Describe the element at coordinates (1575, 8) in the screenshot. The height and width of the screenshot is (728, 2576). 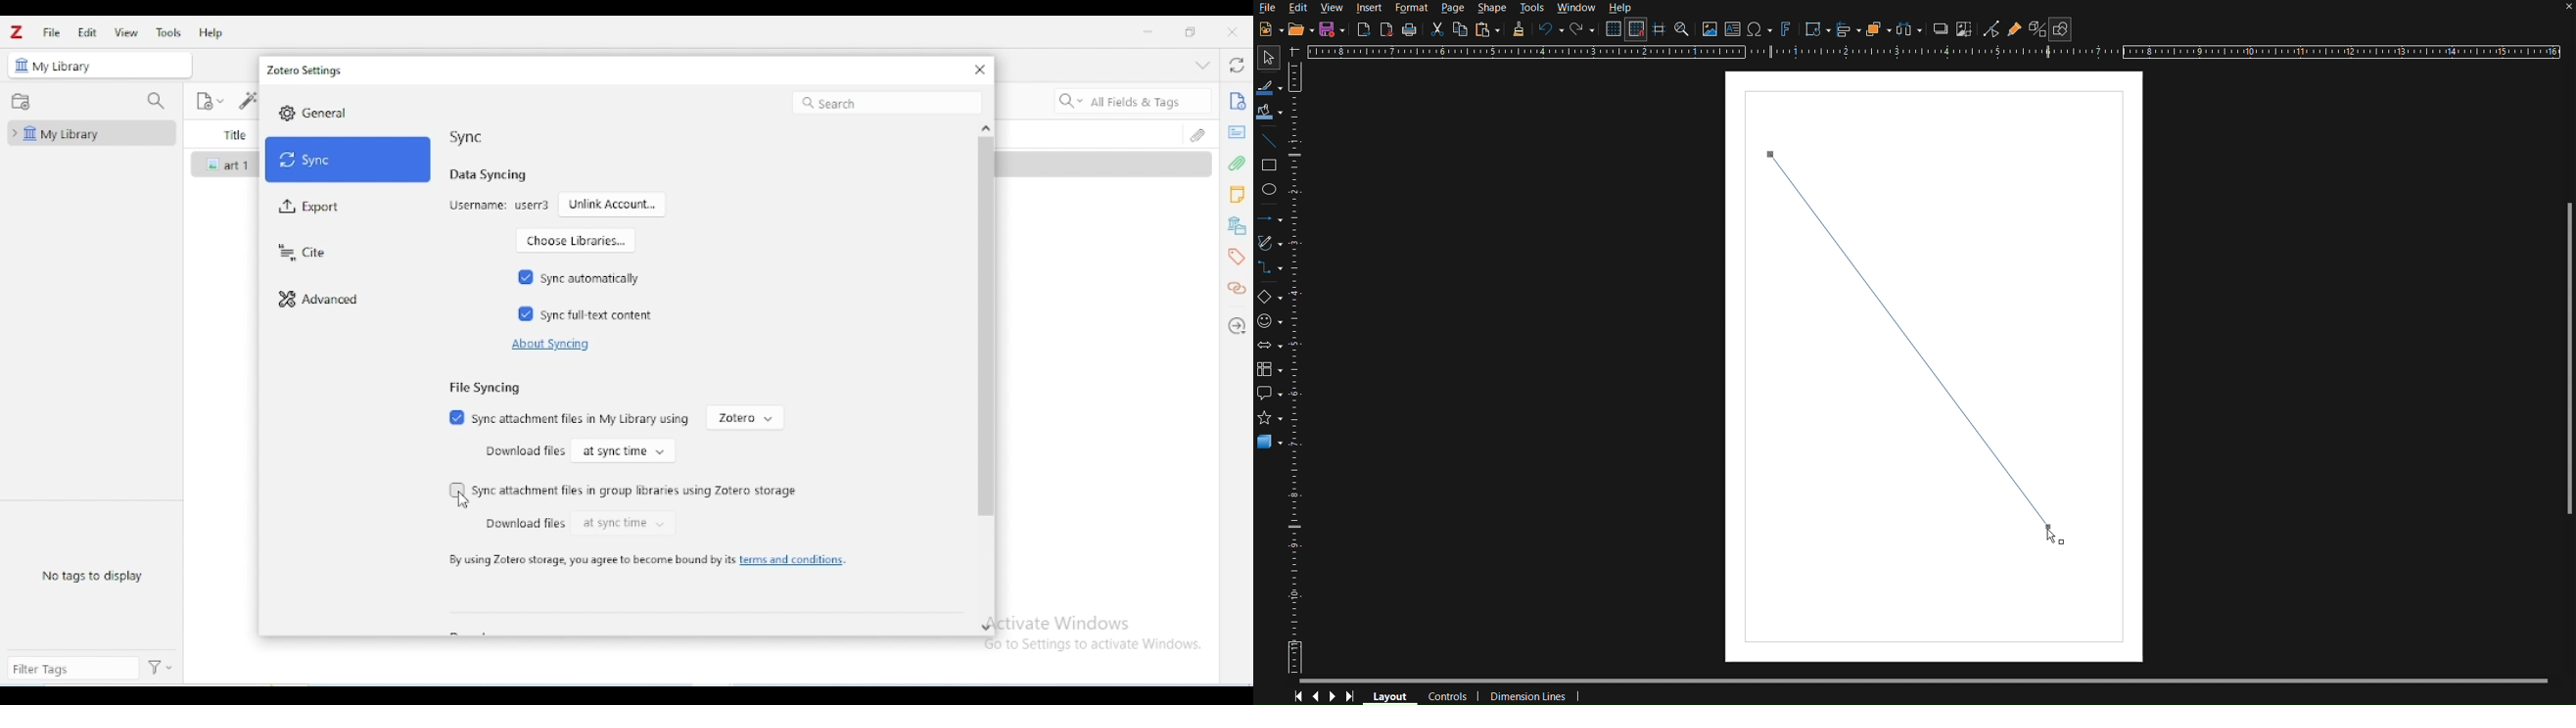
I see `Window` at that location.